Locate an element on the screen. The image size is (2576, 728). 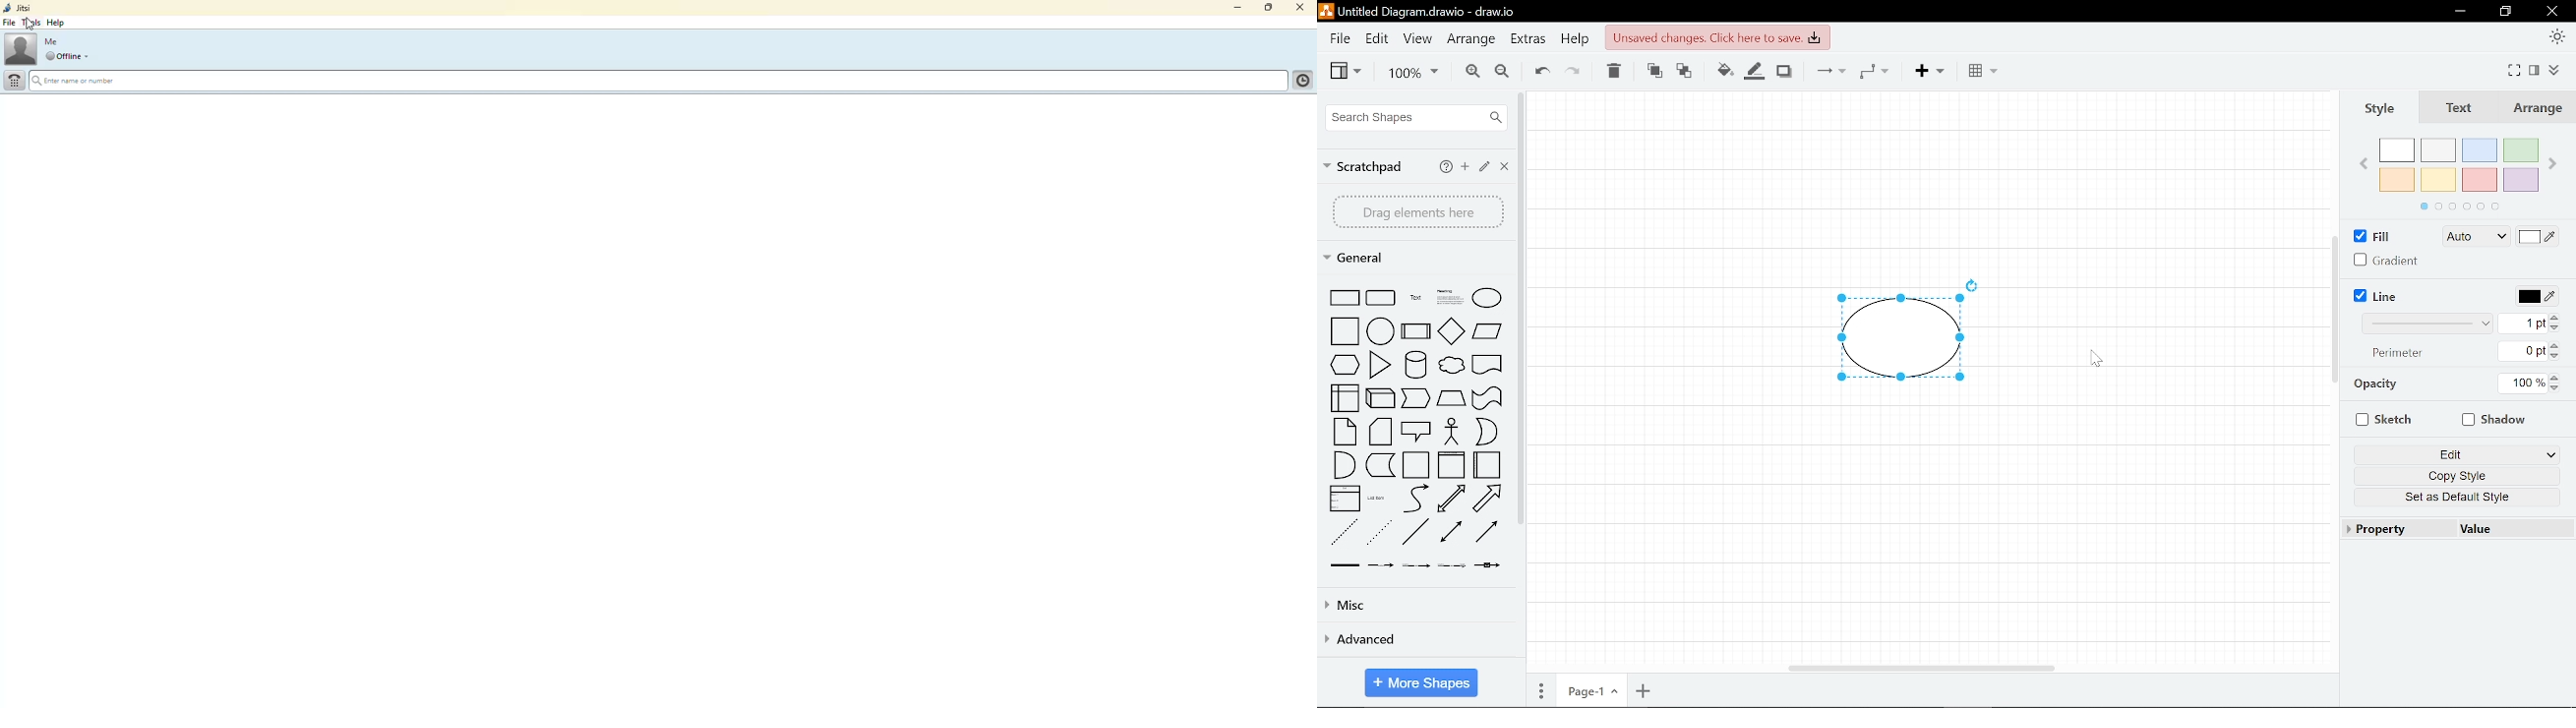
ellipse is located at coordinates (1489, 298).